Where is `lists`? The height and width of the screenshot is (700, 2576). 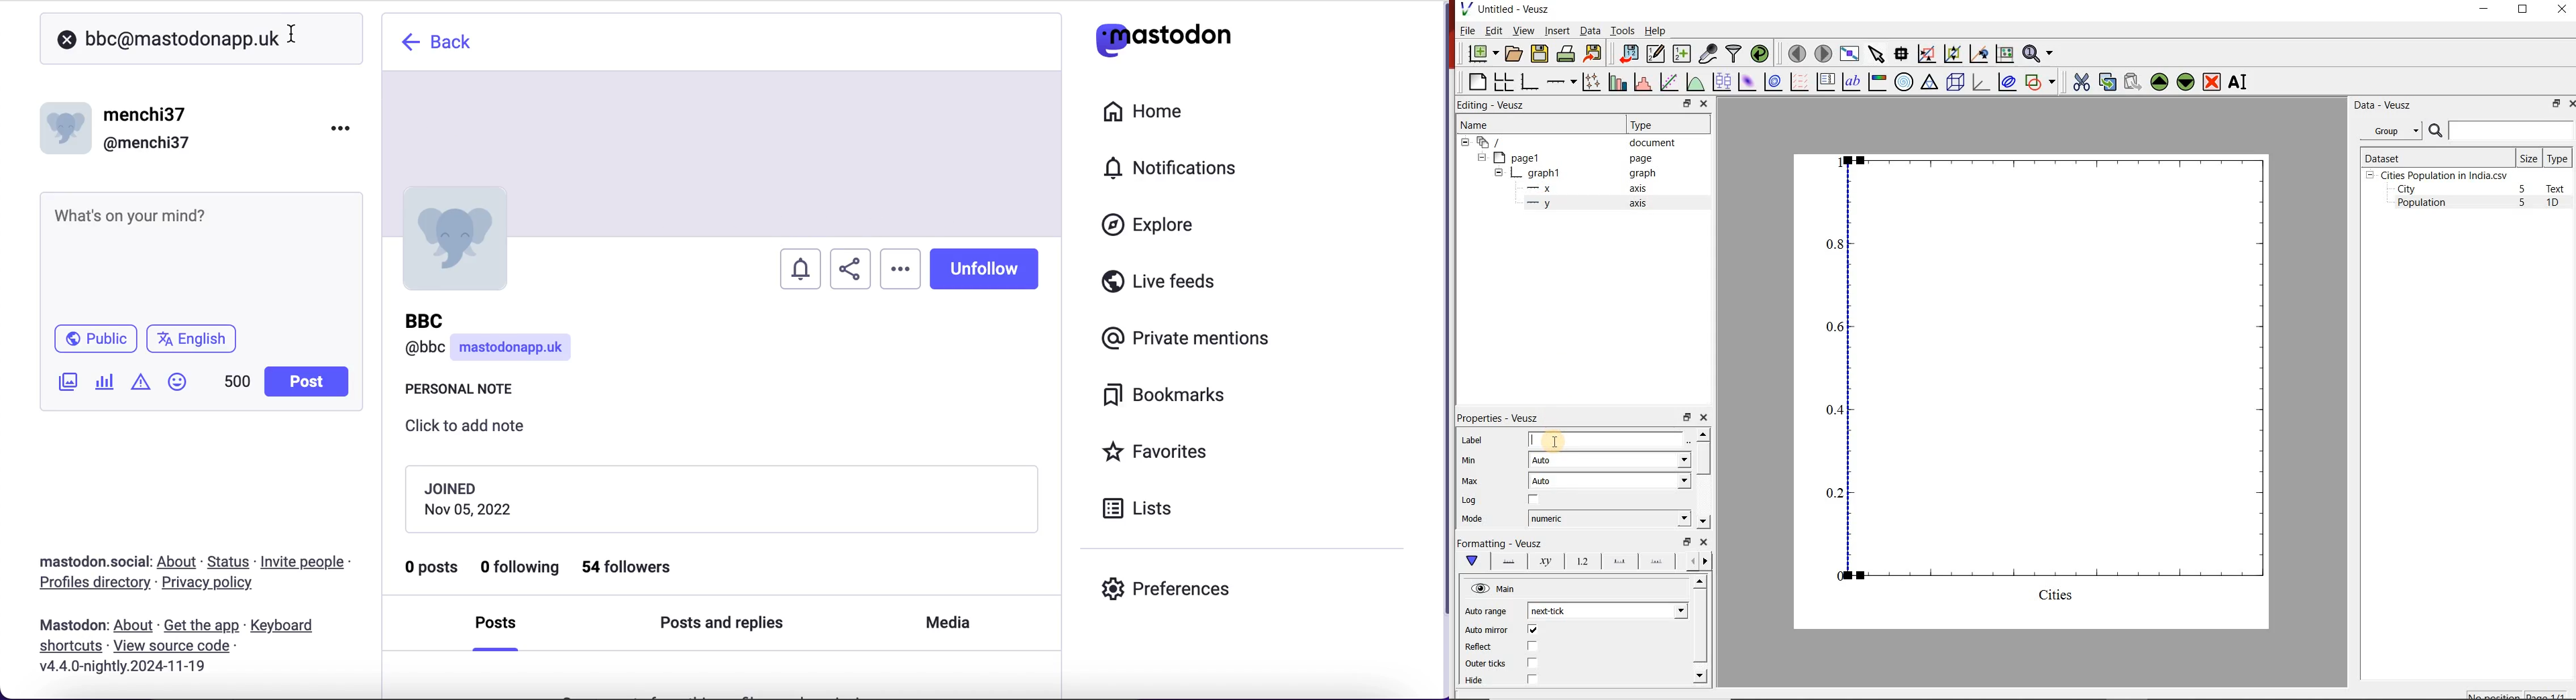 lists is located at coordinates (1144, 507).